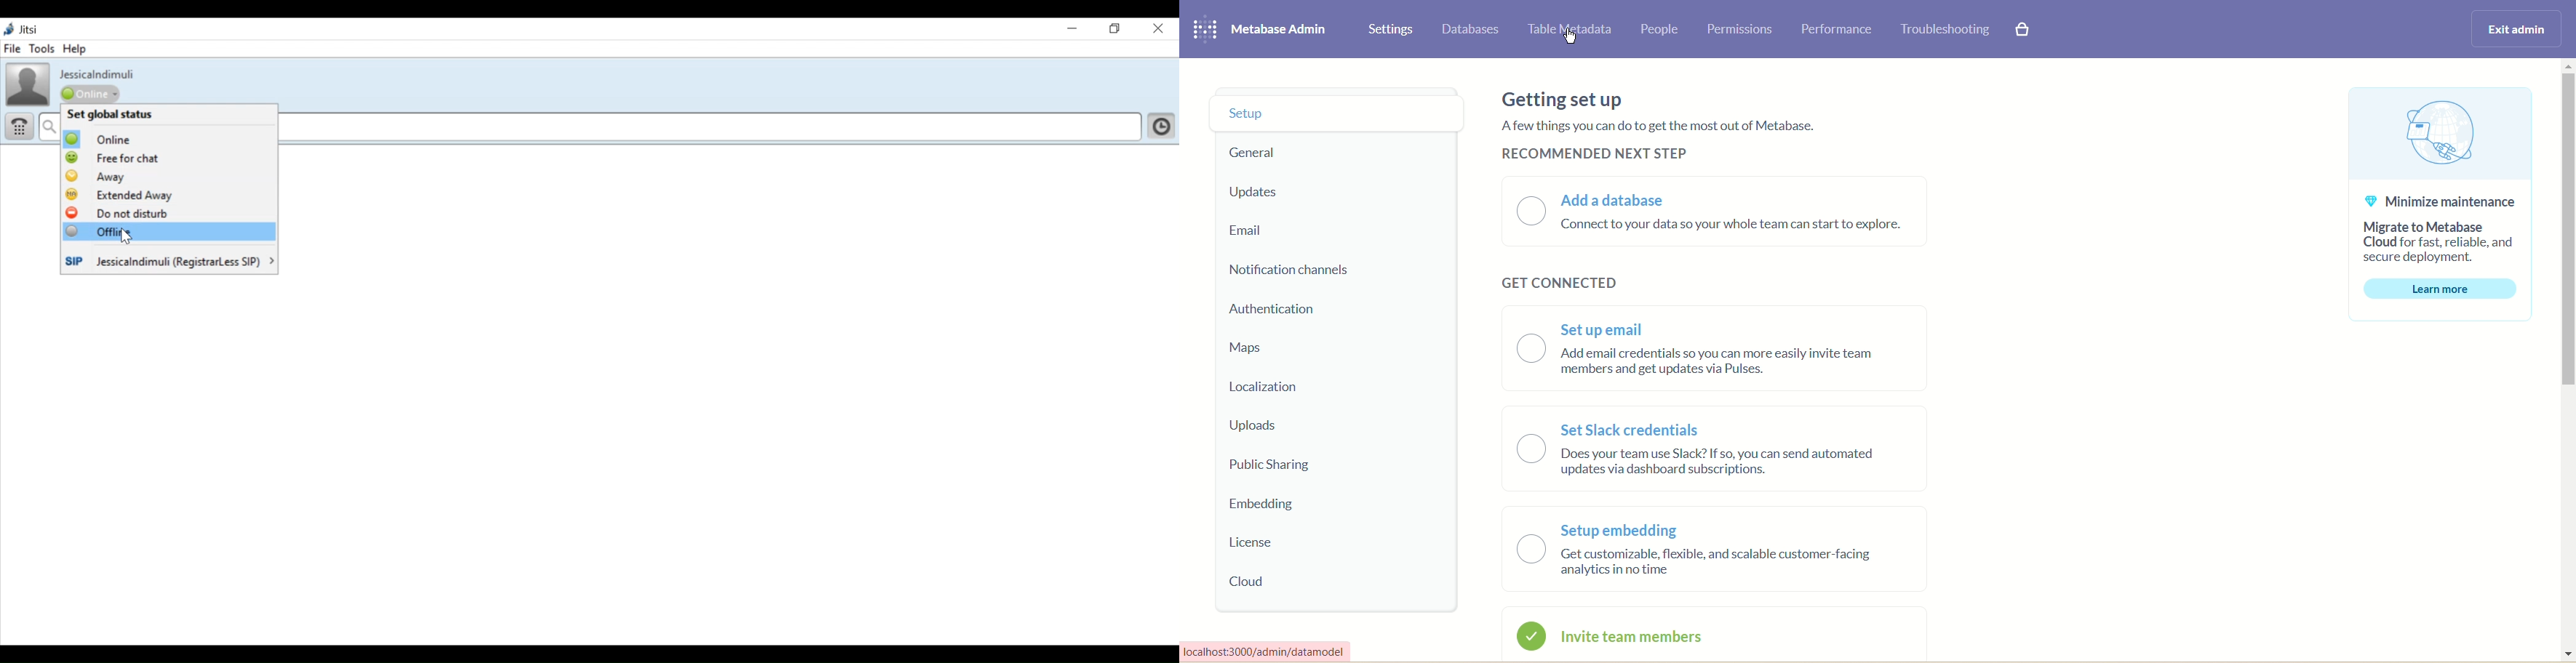  I want to click on logo, so click(1204, 28).